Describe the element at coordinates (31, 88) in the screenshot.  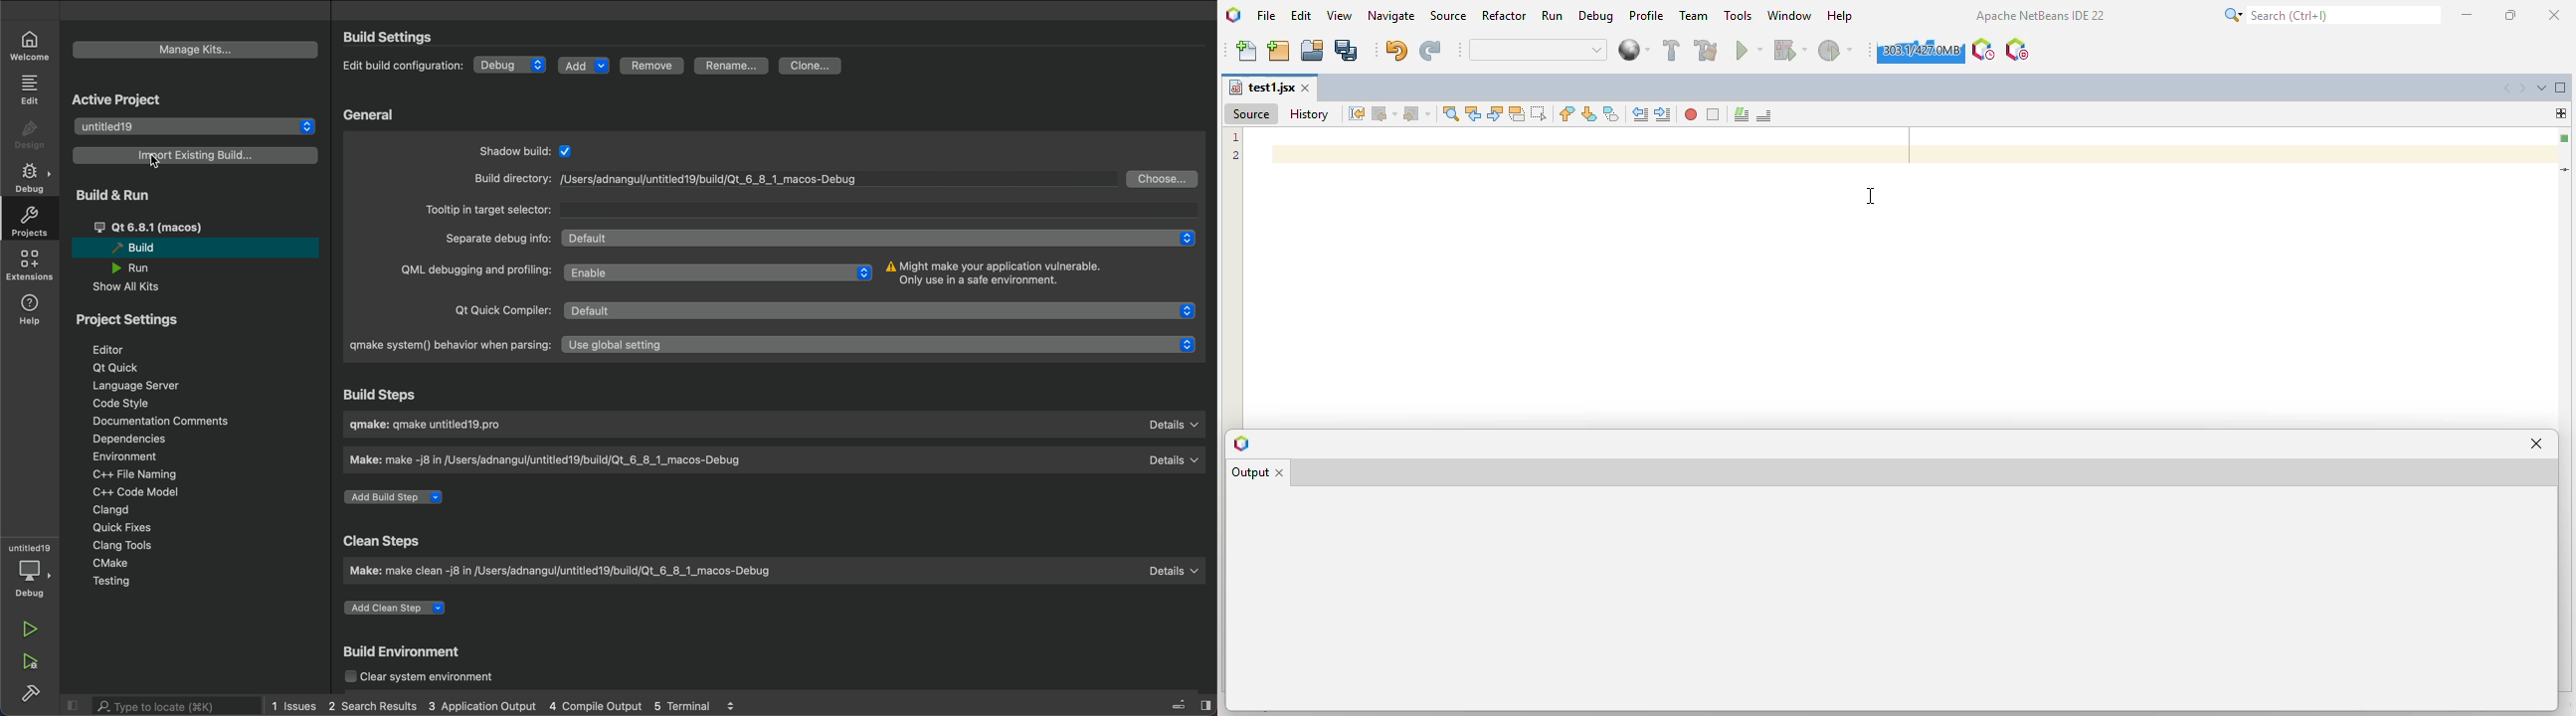
I see `EDIT` at that location.